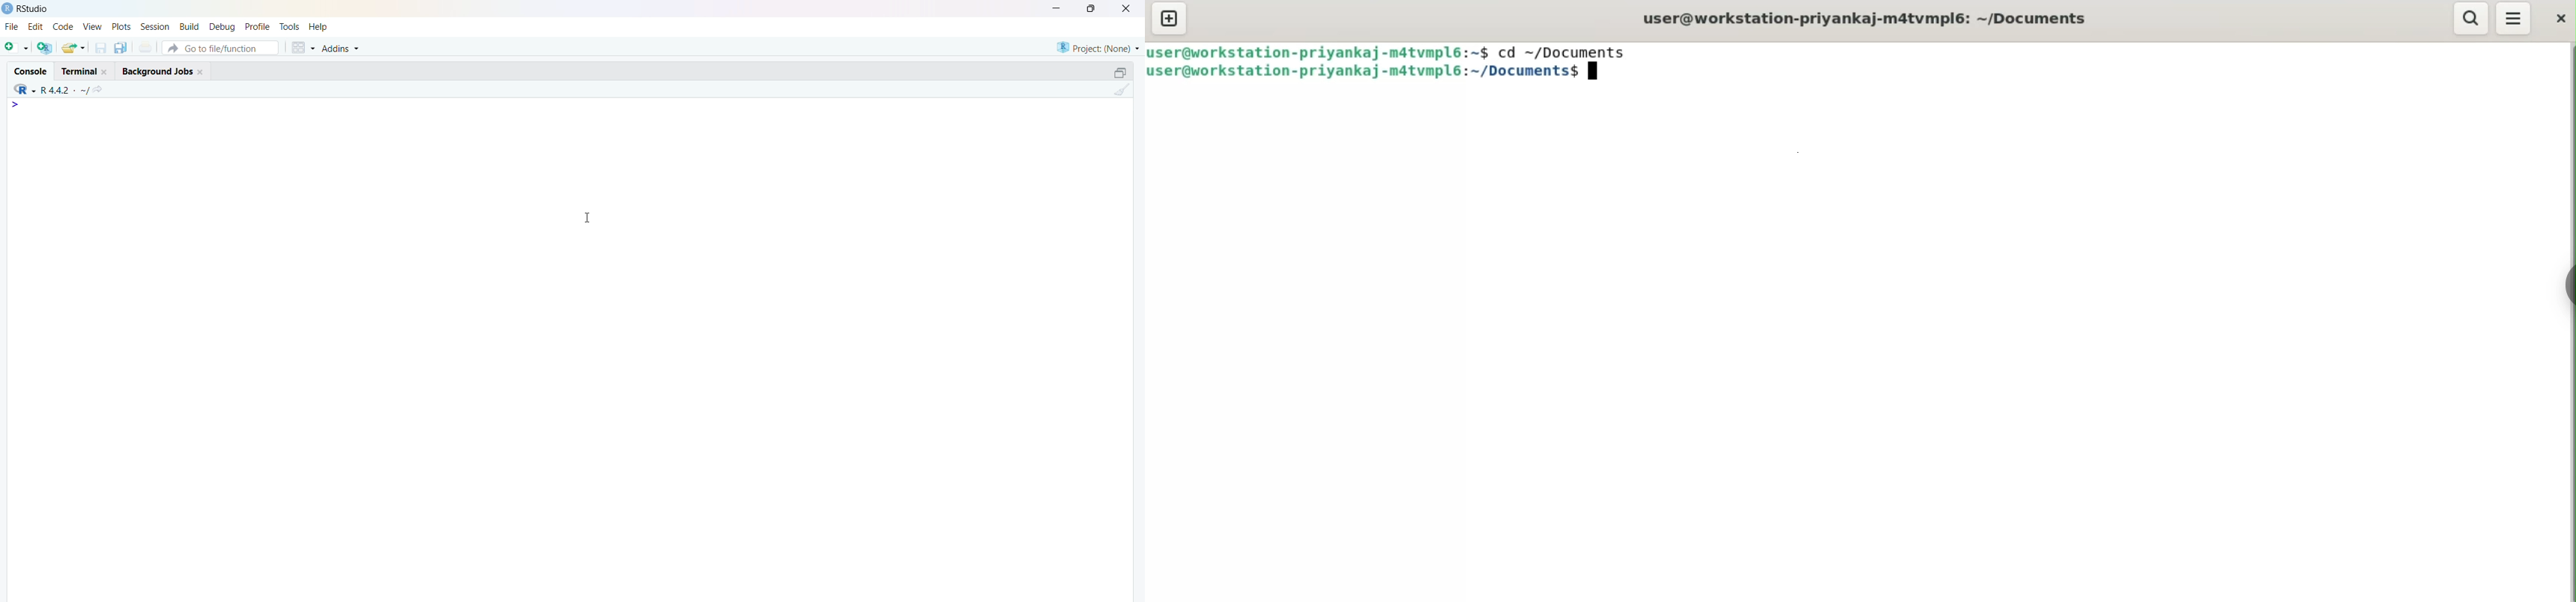 Image resolution: width=2576 pixels, height=616 pixels. Describe the element at coordinates (17, 104) in the screenshot. I see `>` at that location.